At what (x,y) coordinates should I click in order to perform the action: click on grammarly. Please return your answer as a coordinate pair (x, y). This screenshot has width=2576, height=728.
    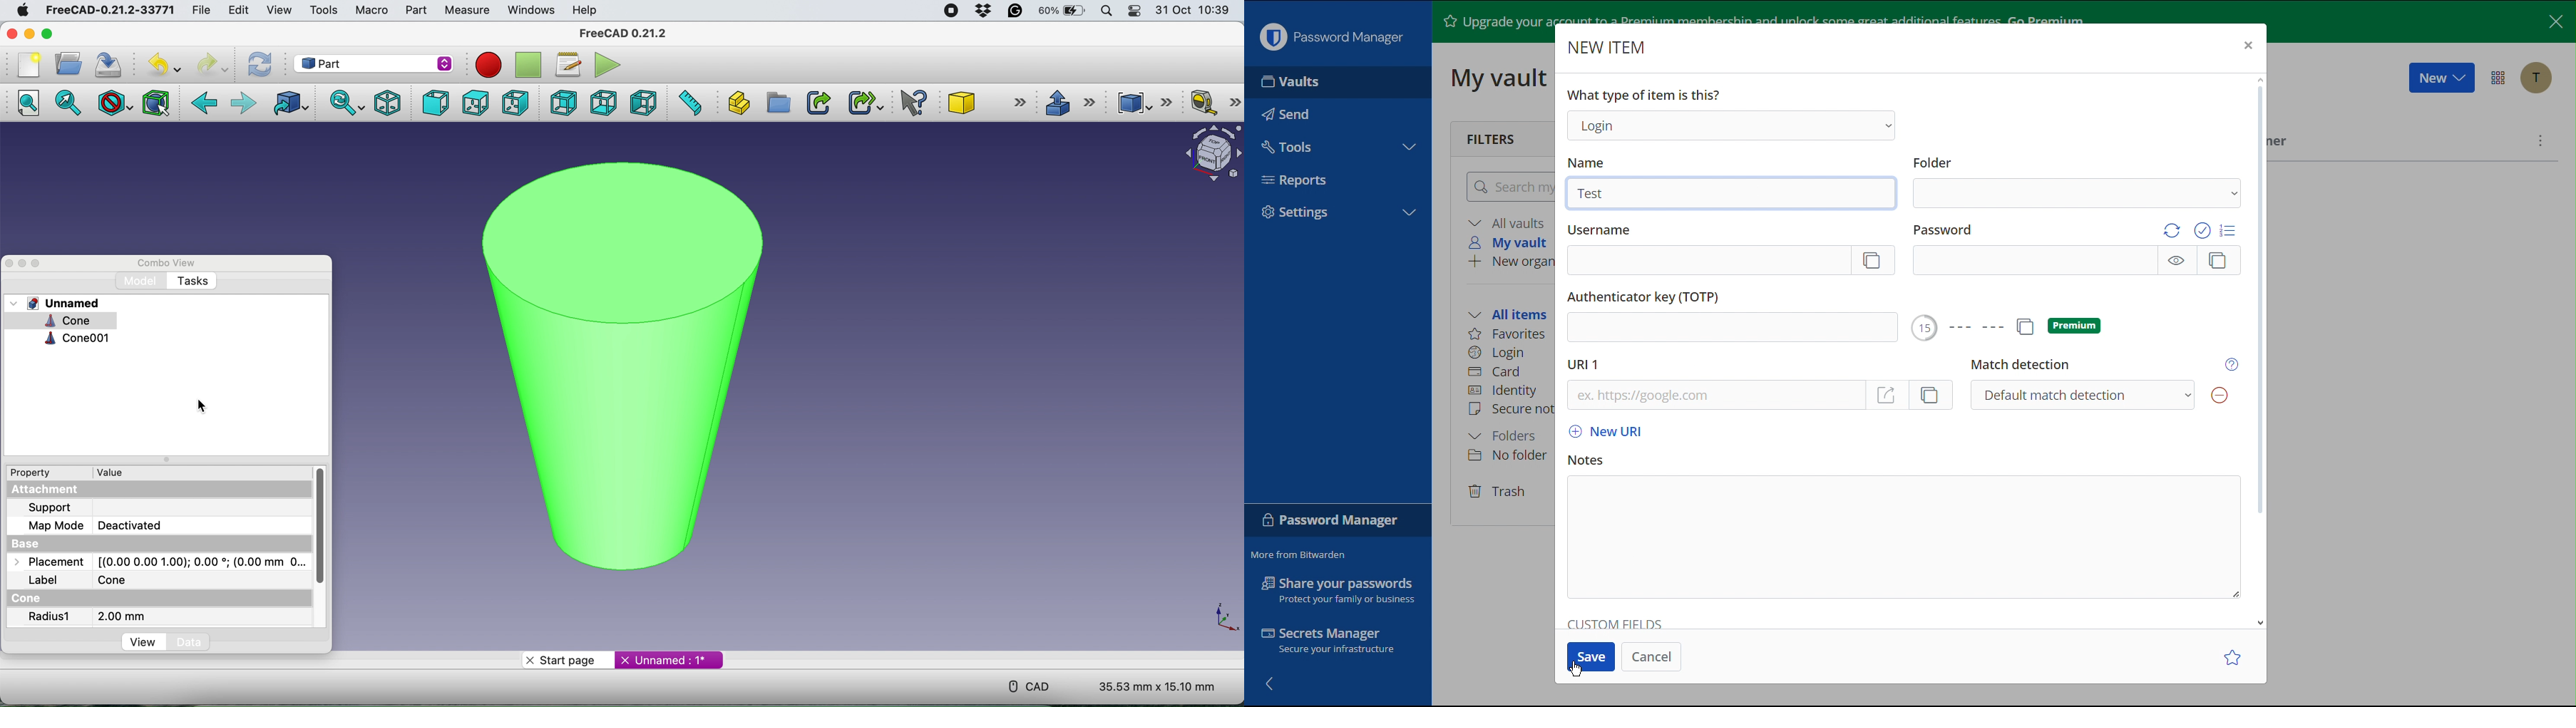
    Looking at the image, I should click on (1016, 13).